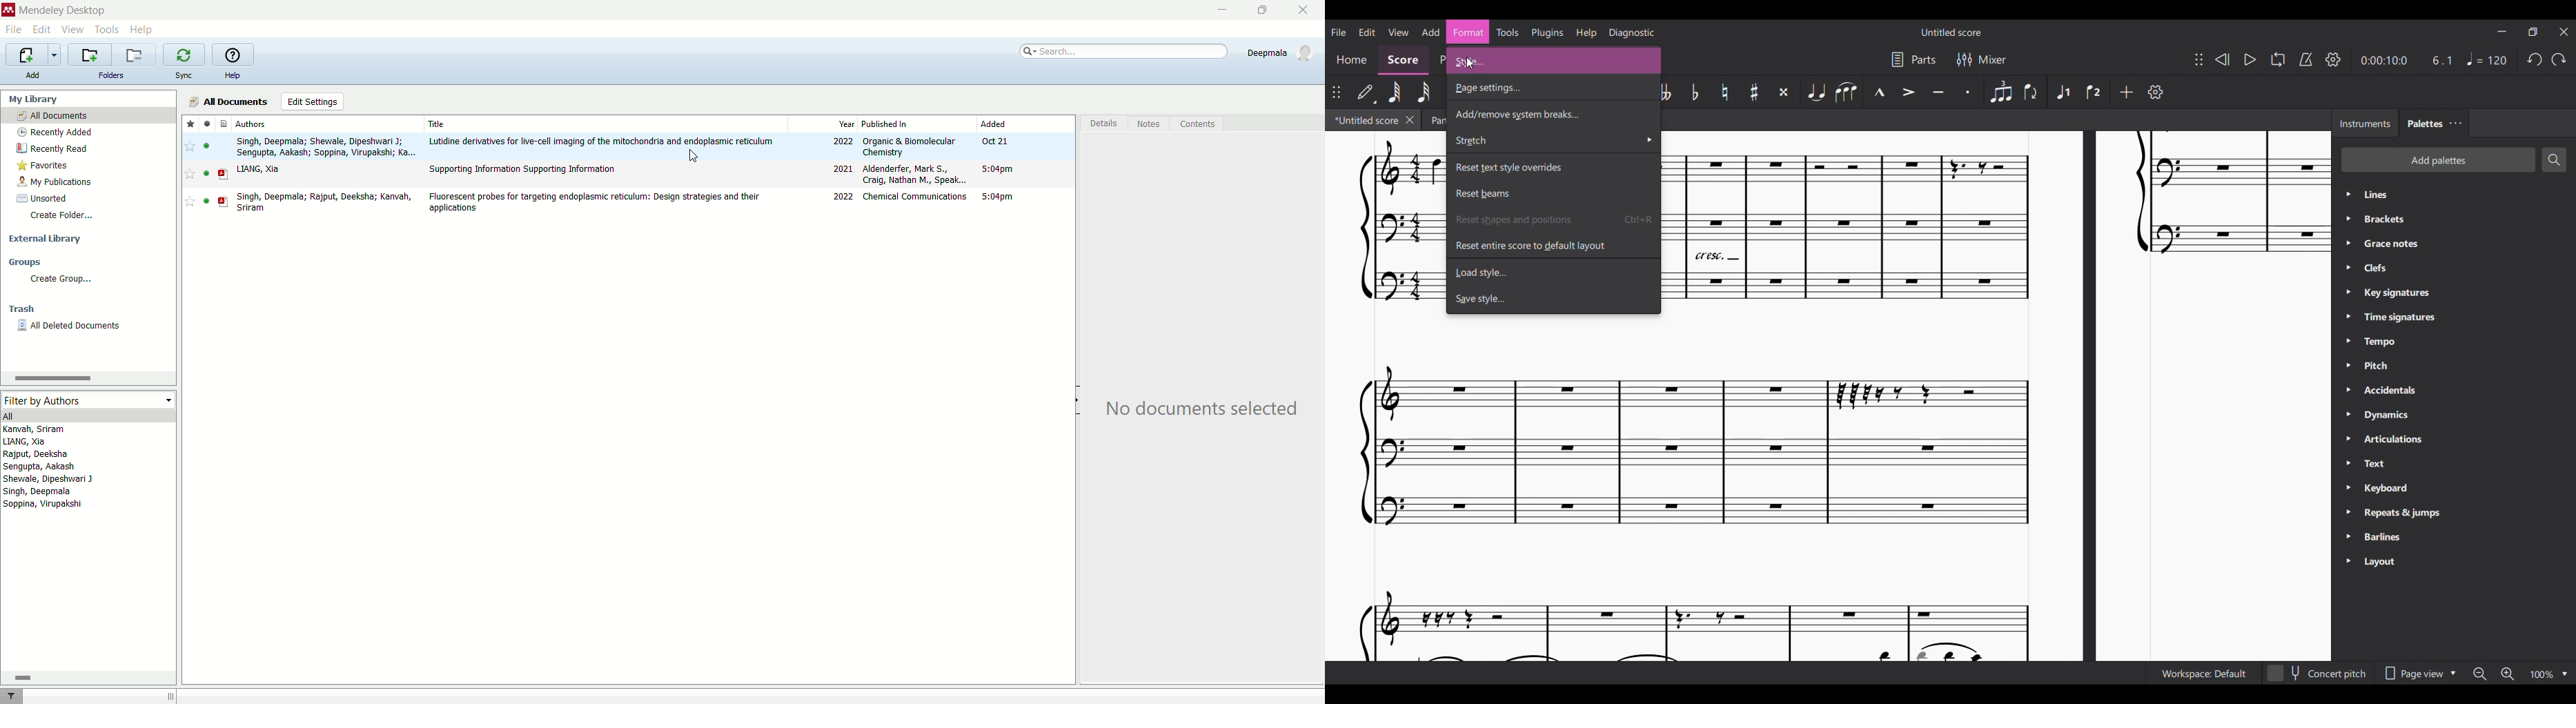 Image resolution: width=2576 pixels, height=728 pixels. Describe the element at coordinates (1552, 299) in the screenshot. I see `Save style` at that location.